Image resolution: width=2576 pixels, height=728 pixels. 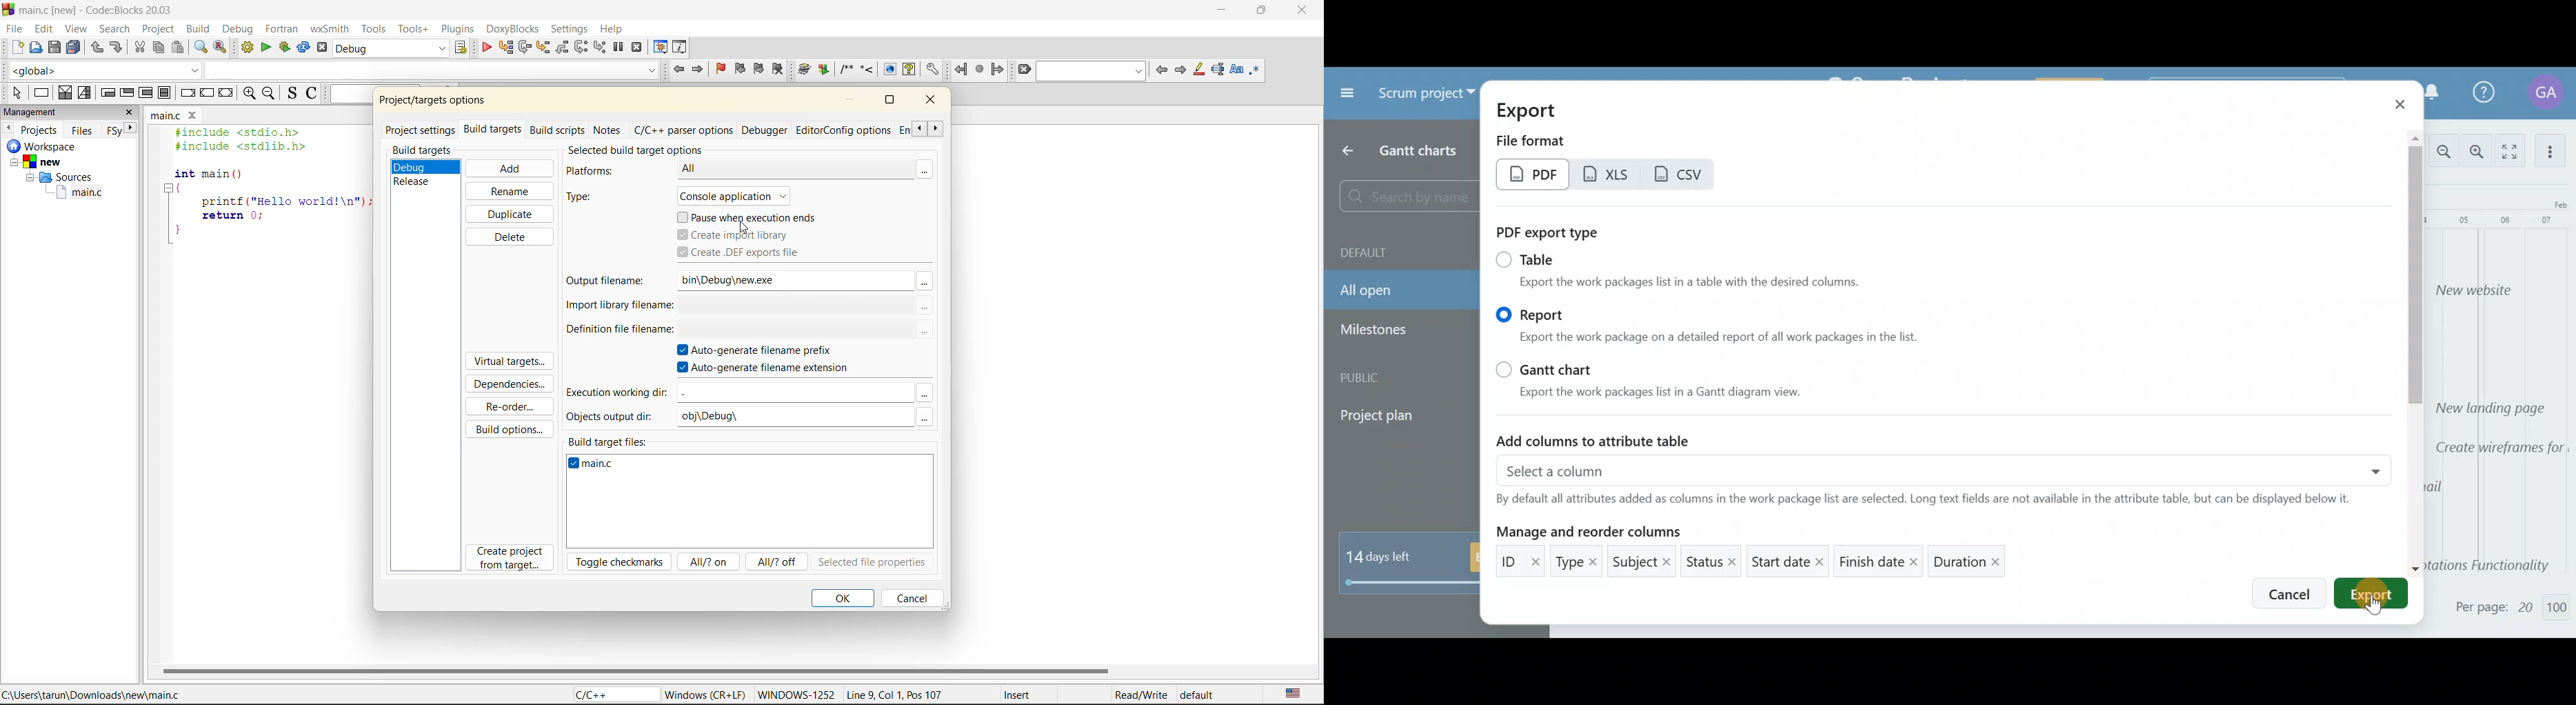 What do you see at coordinates (118, 48) in the screenshot?
I see `redo` at bounding box center [118, 48].